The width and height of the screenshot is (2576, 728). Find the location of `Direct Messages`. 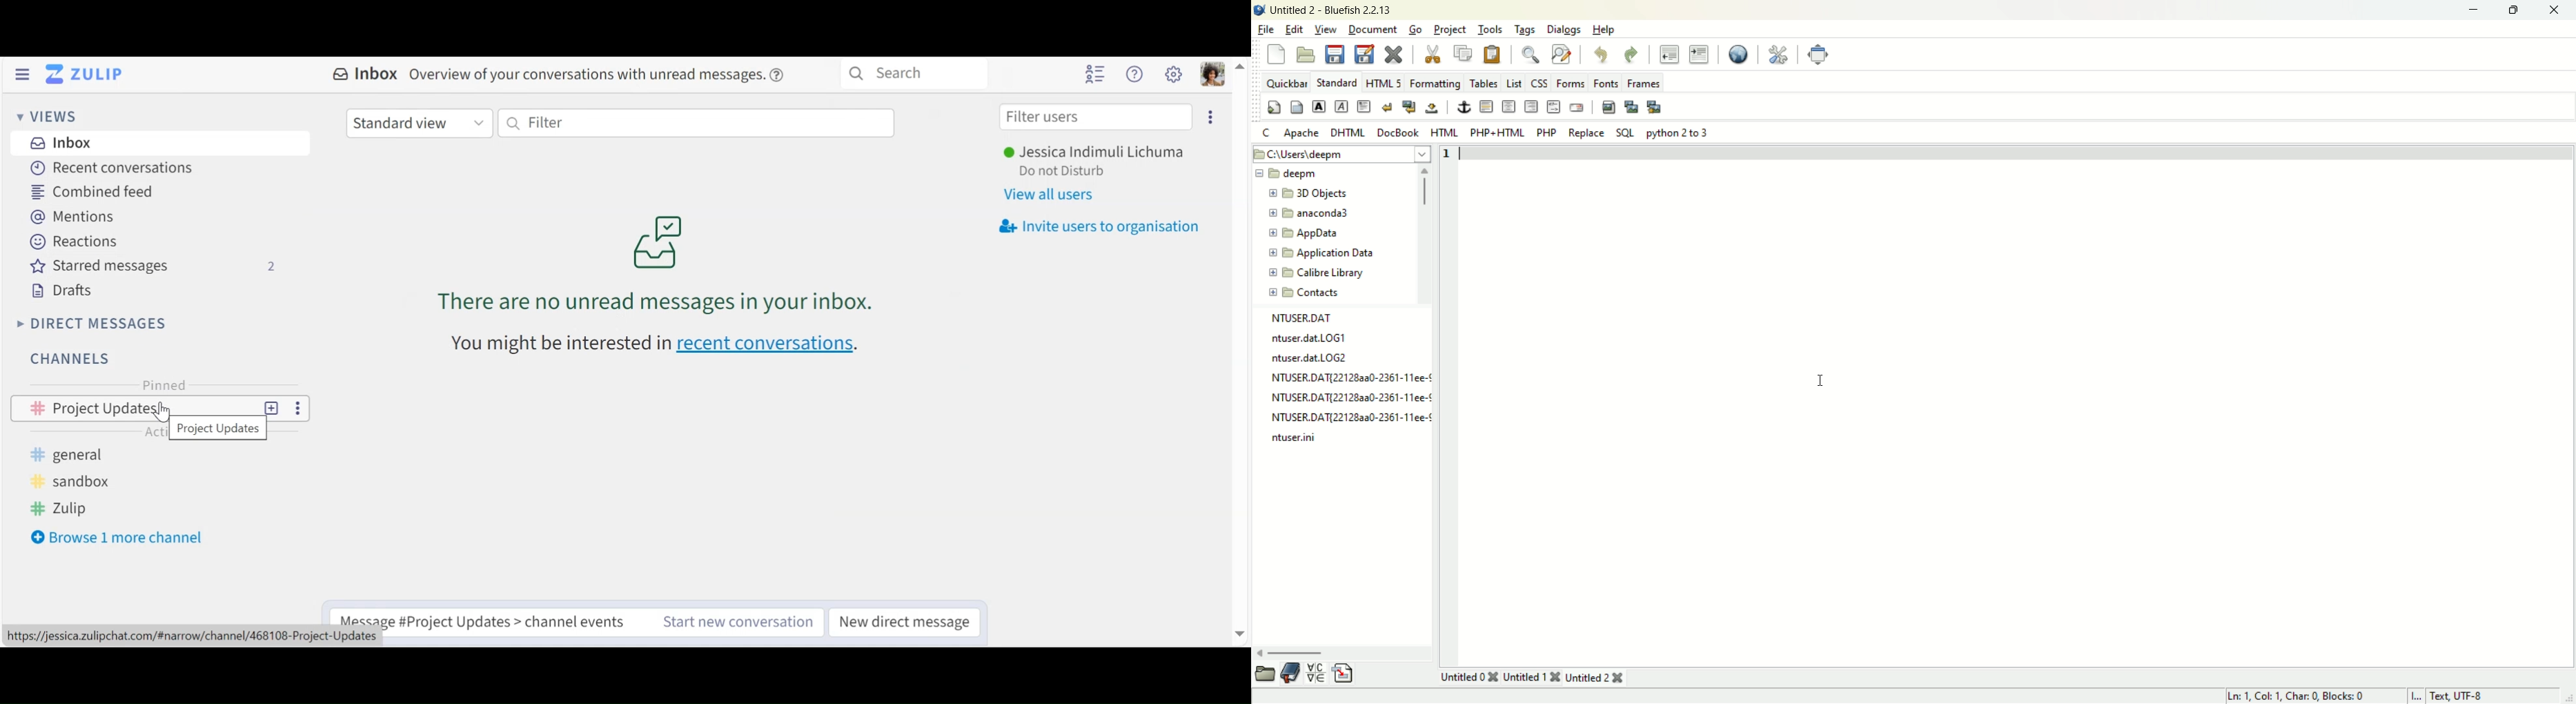

Direct Messages is located at coordinates (95, 323).